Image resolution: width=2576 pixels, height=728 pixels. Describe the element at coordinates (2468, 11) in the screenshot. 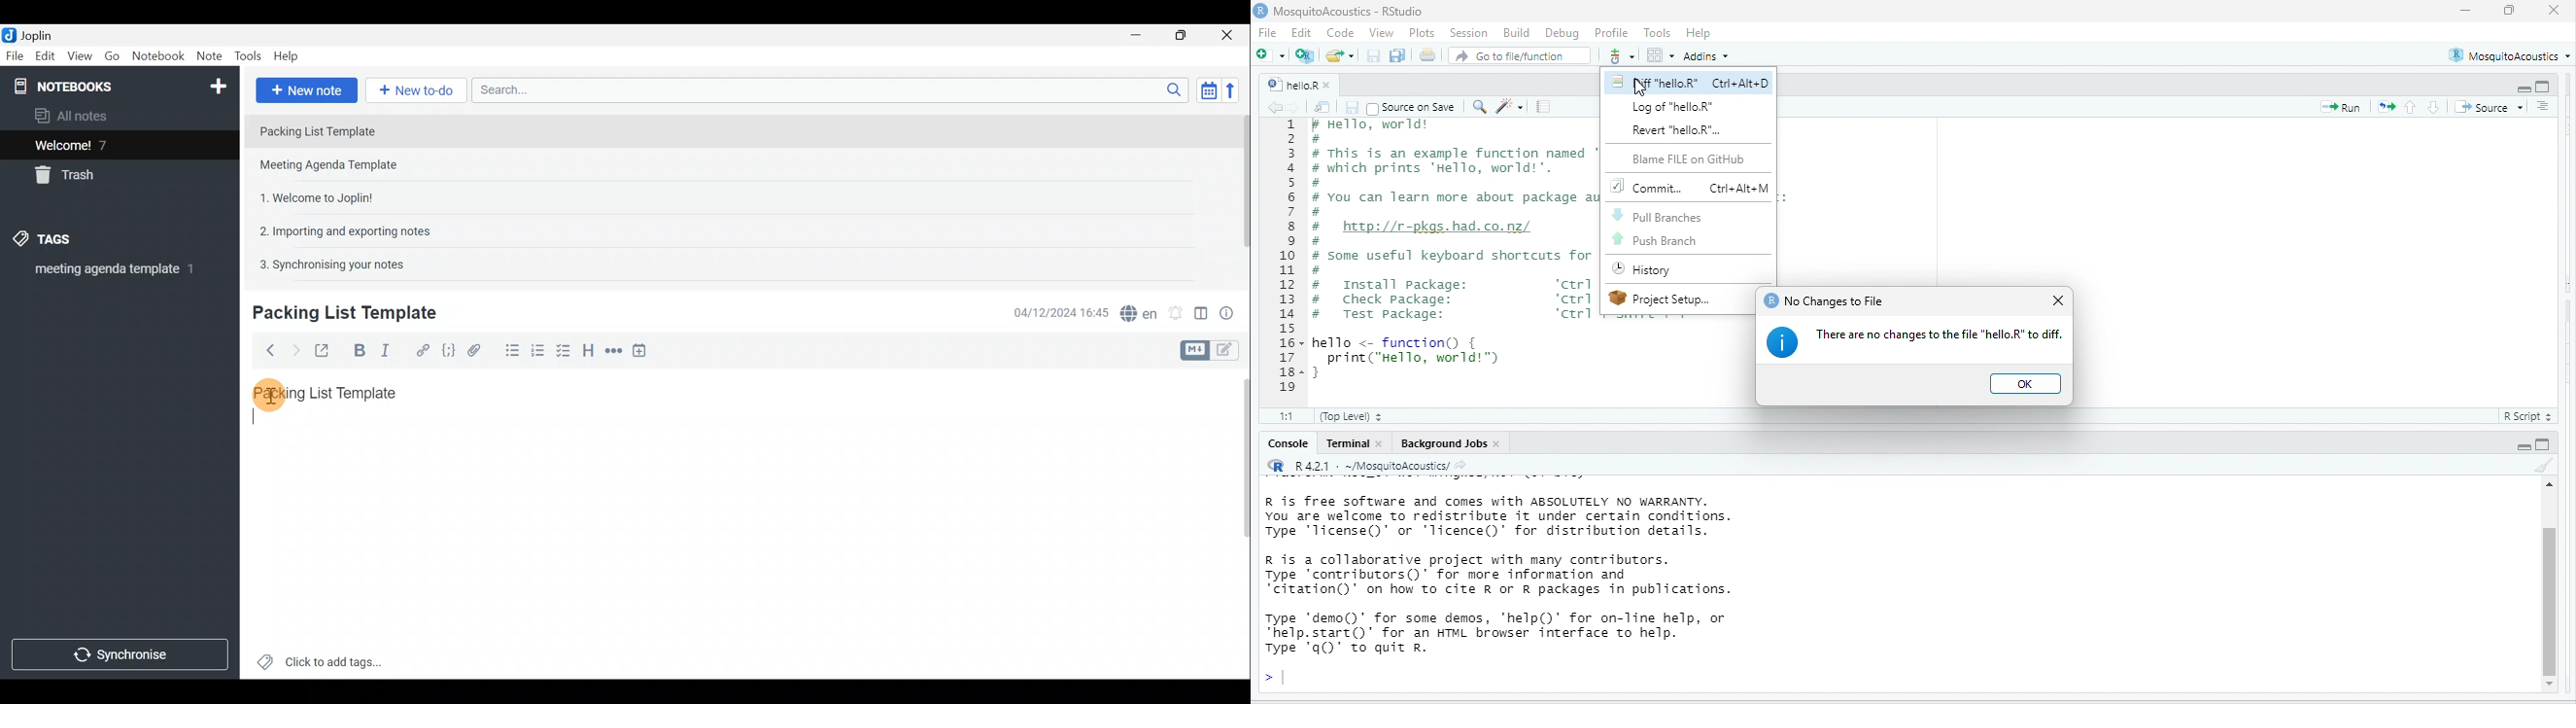

I see `minimize` at that location.